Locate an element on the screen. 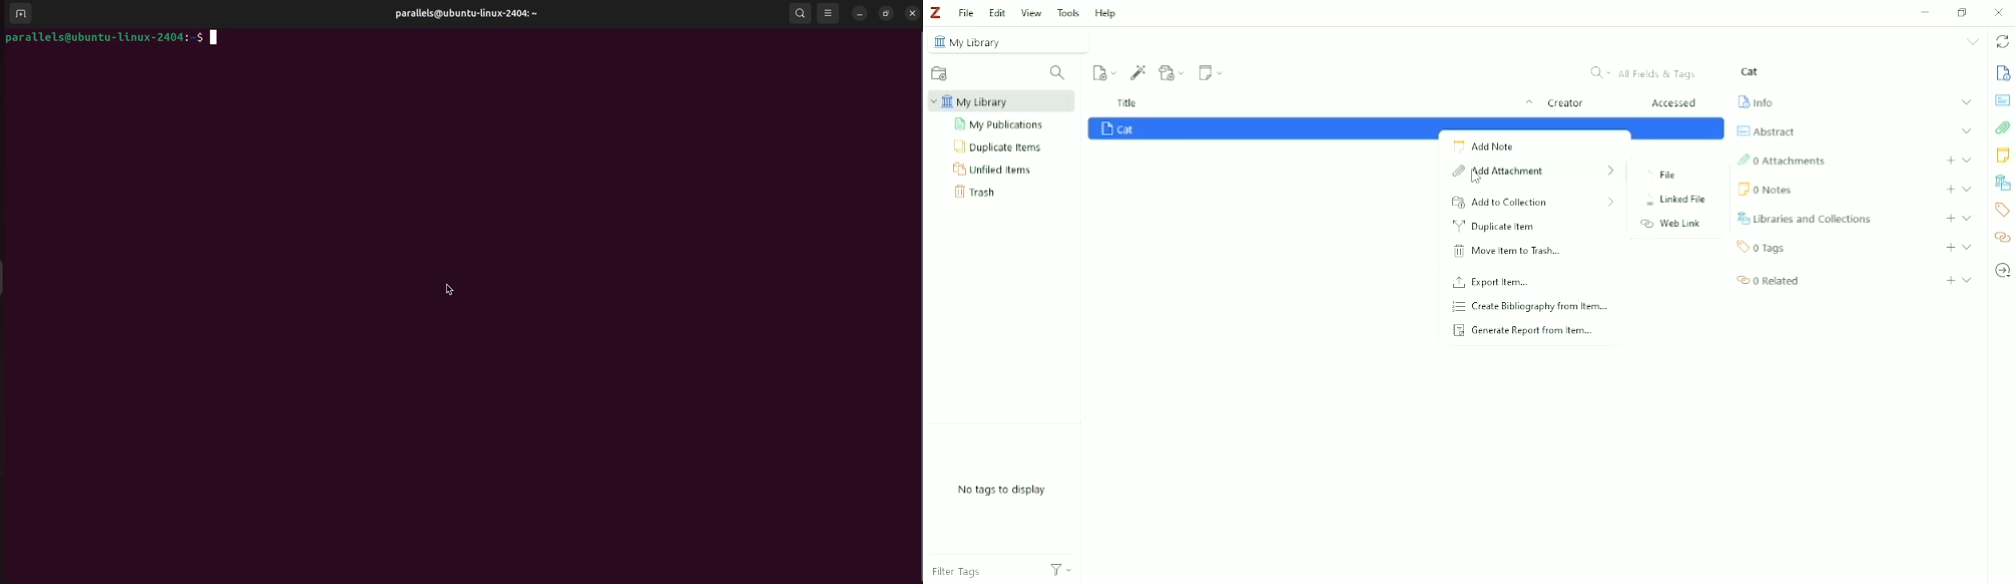  My Librar is located at coordinates (1002, 101).